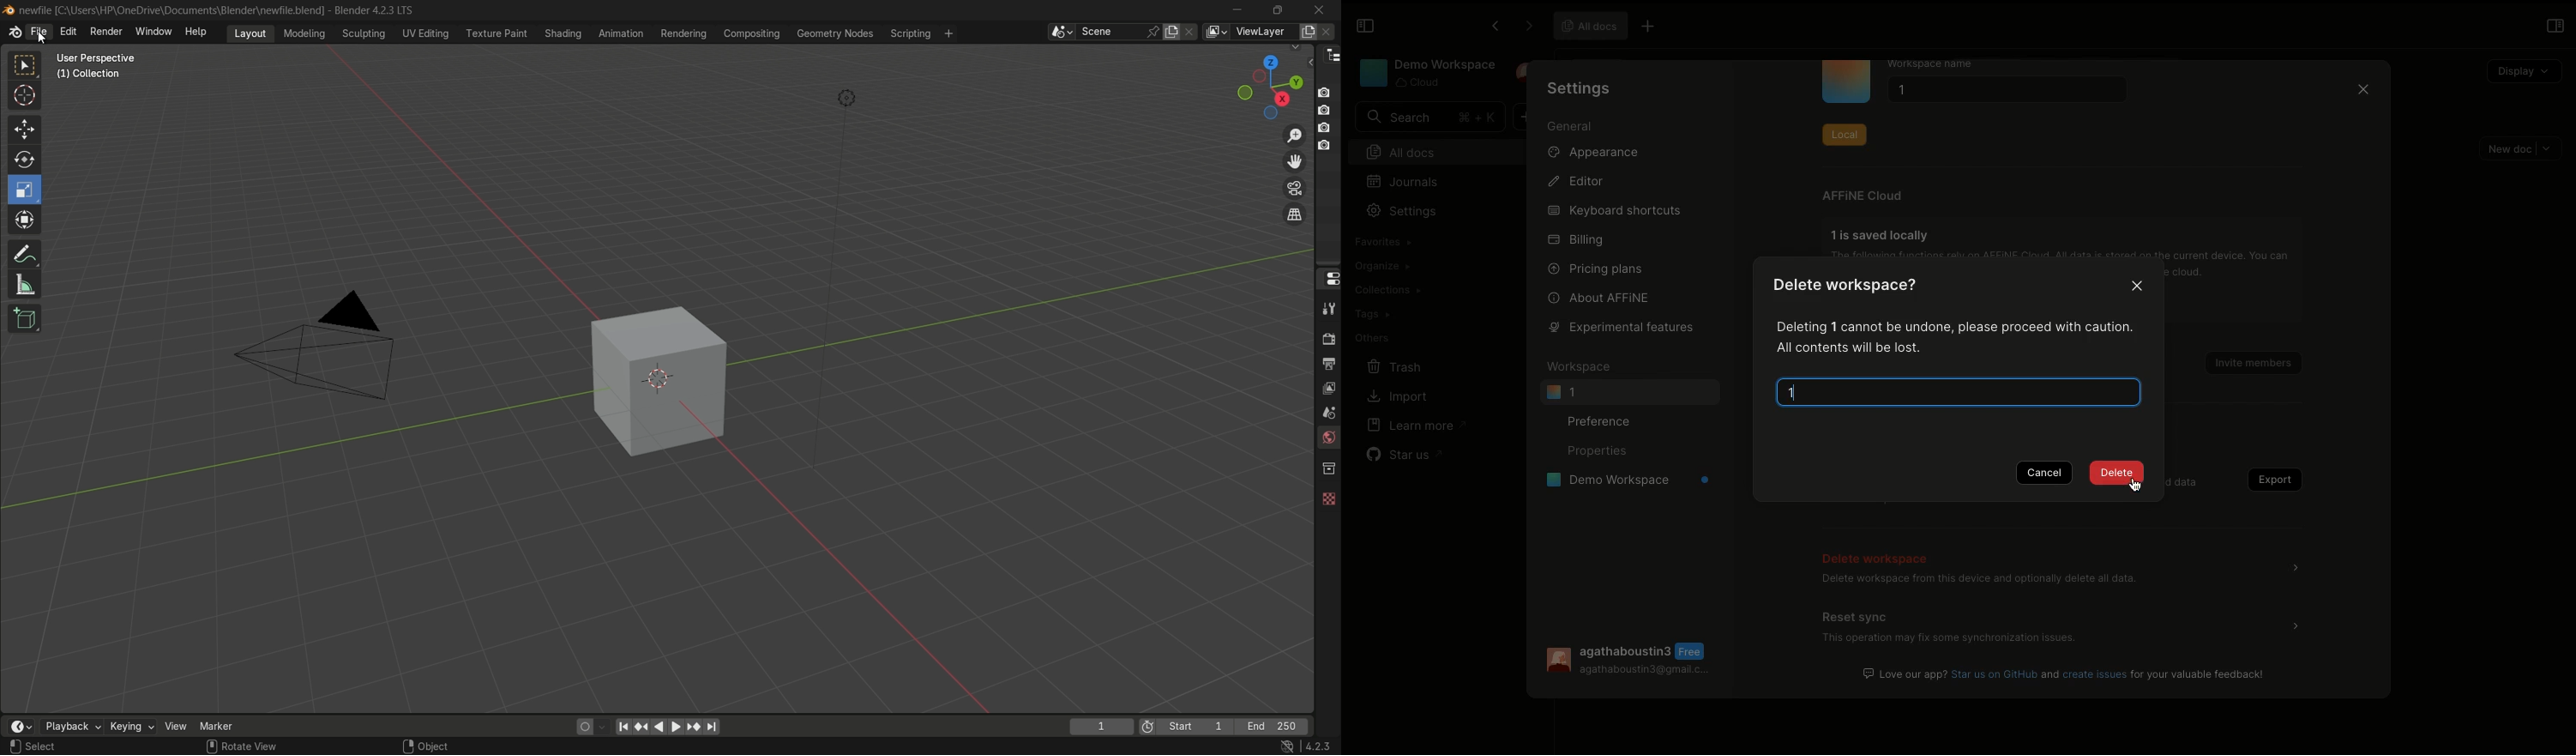 The width and height of the screenshot is (2576, 756). I want to click on General, so click(1570, 127).